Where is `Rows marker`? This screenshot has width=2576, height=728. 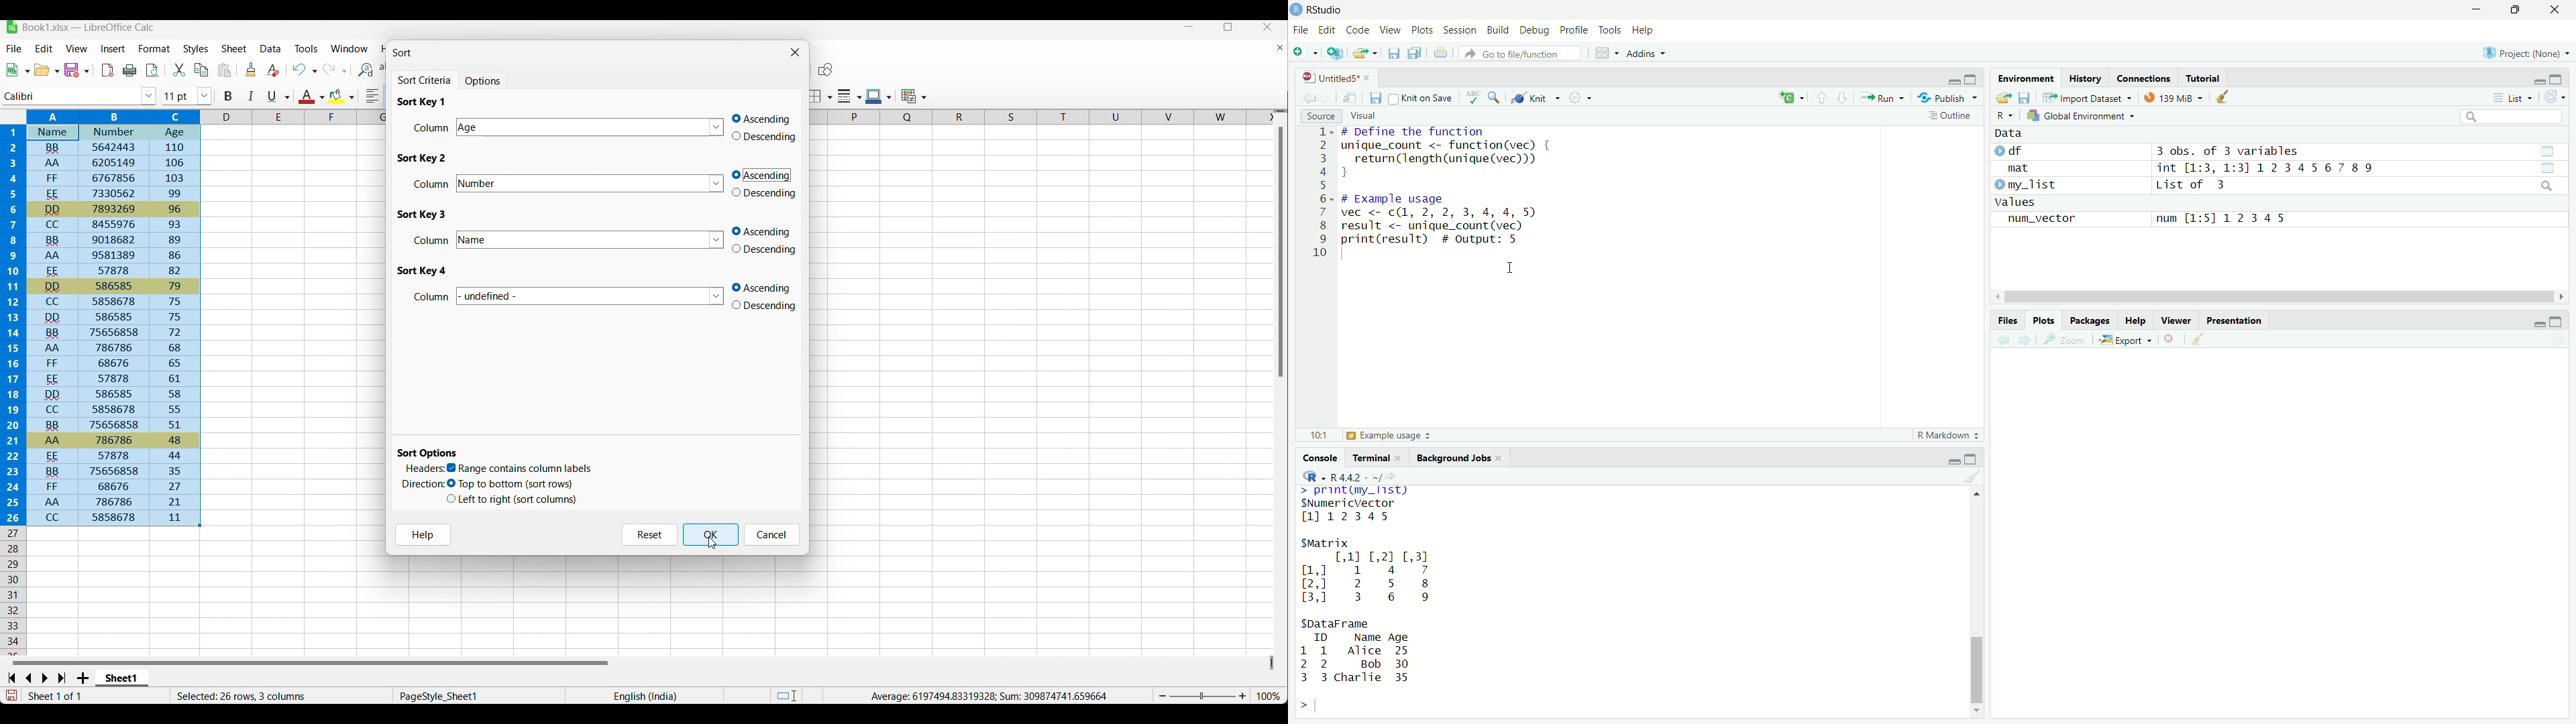
Rows marker is located at coordinates (15, 591).